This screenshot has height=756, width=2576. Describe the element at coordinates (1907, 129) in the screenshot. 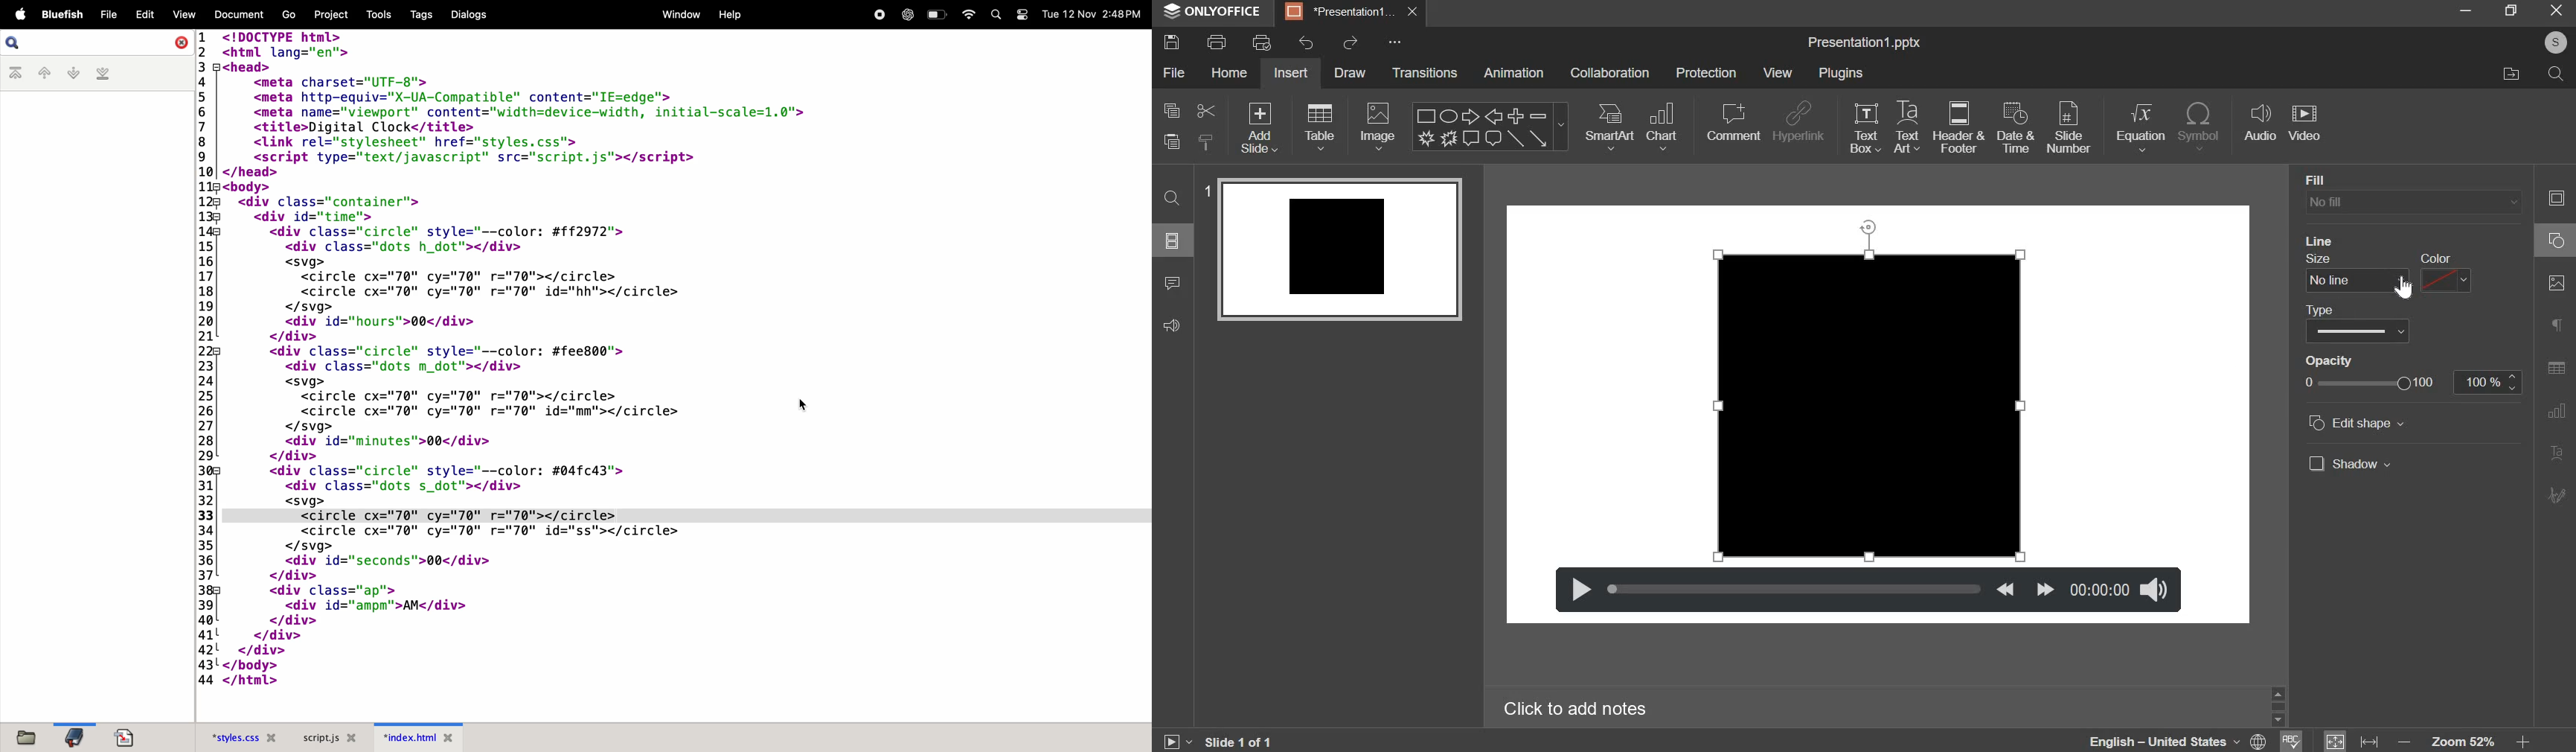

I see `text art` at that location.